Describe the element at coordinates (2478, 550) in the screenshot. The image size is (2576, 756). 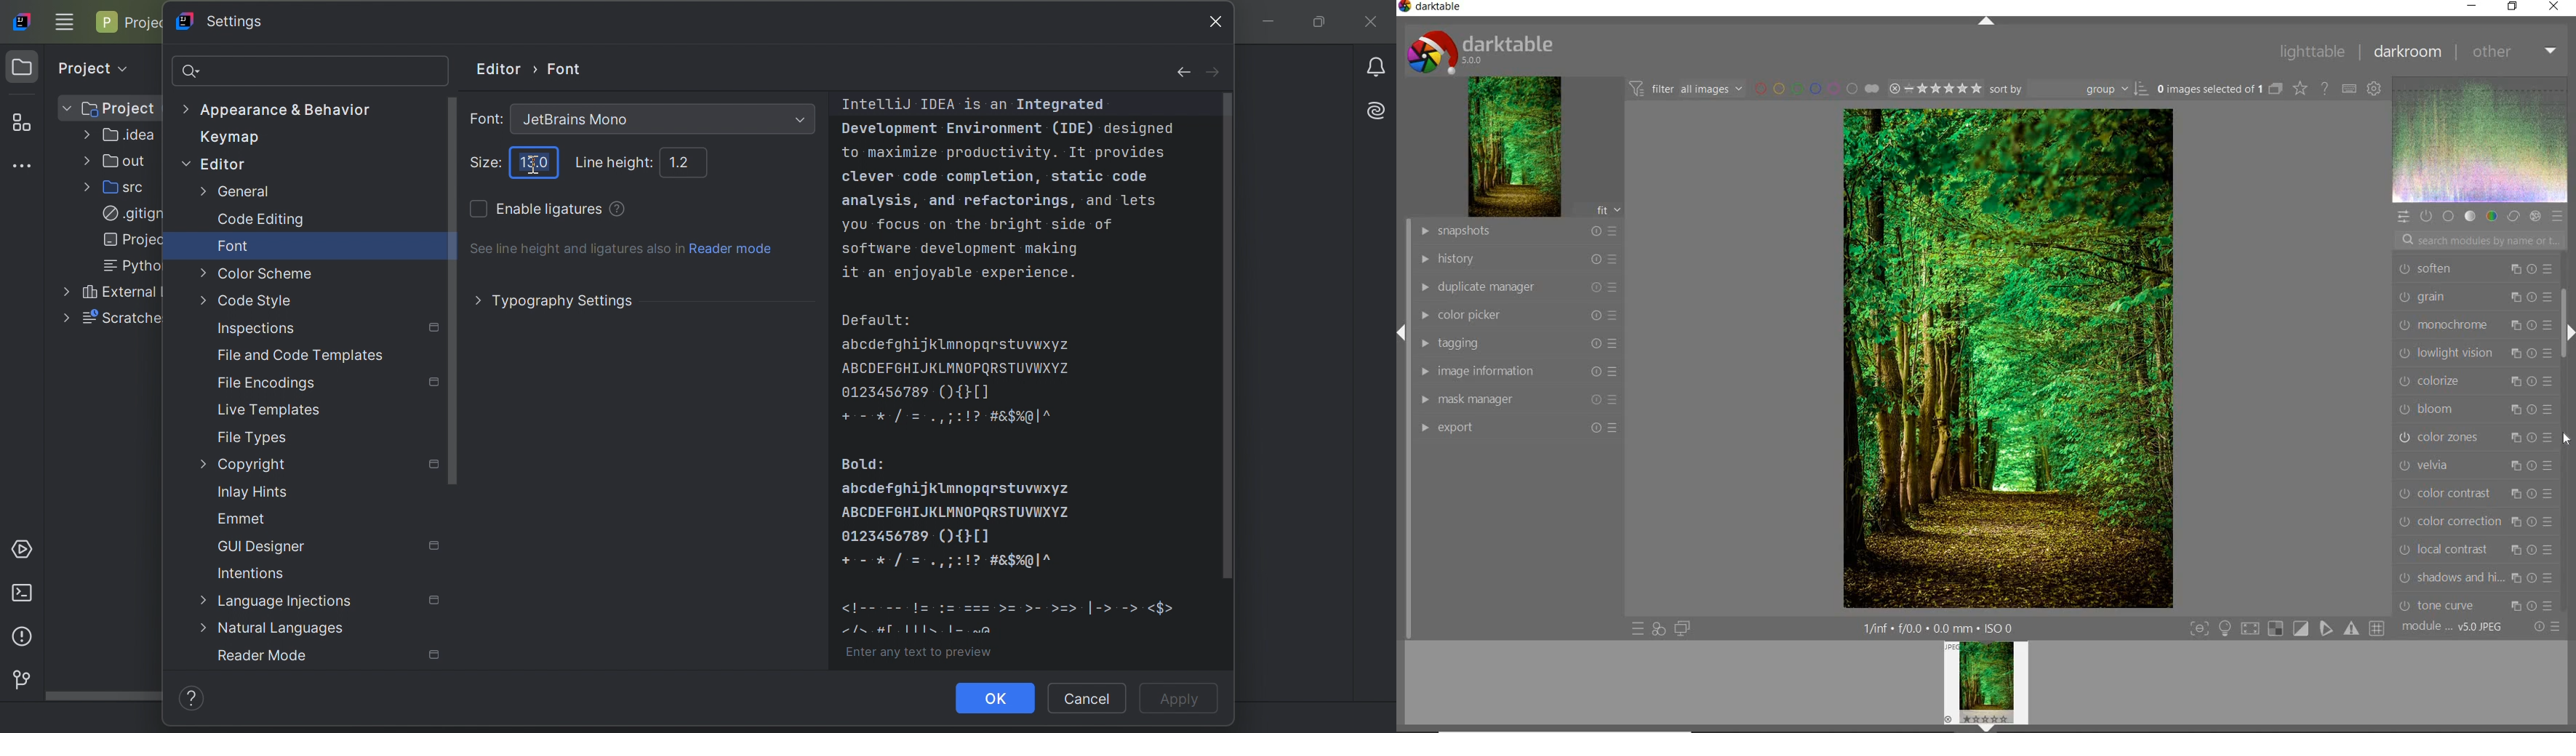
I see `local contrast` at that location.